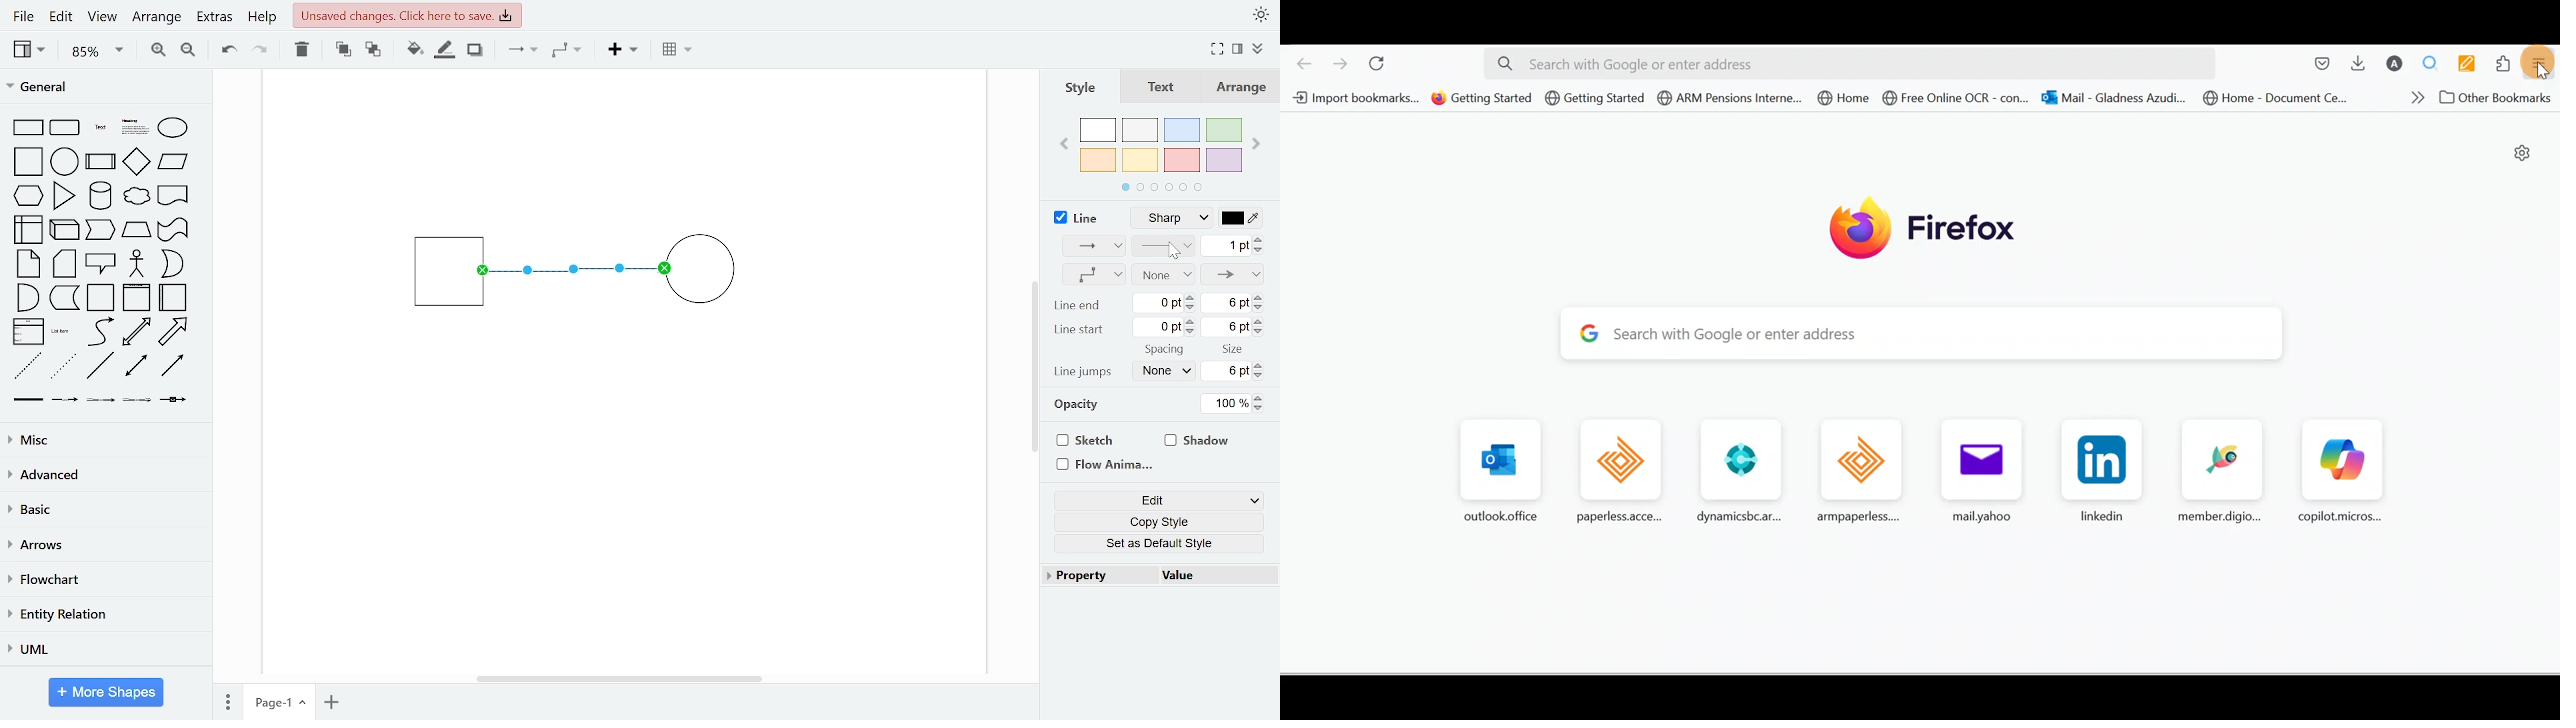 Image resolution: width=2576 pixels, height=728 pixels. What do you see at coordinates (2524, 157) in the screenshot?
I see `Personalize new tab` at bounding box center [2524, 157].